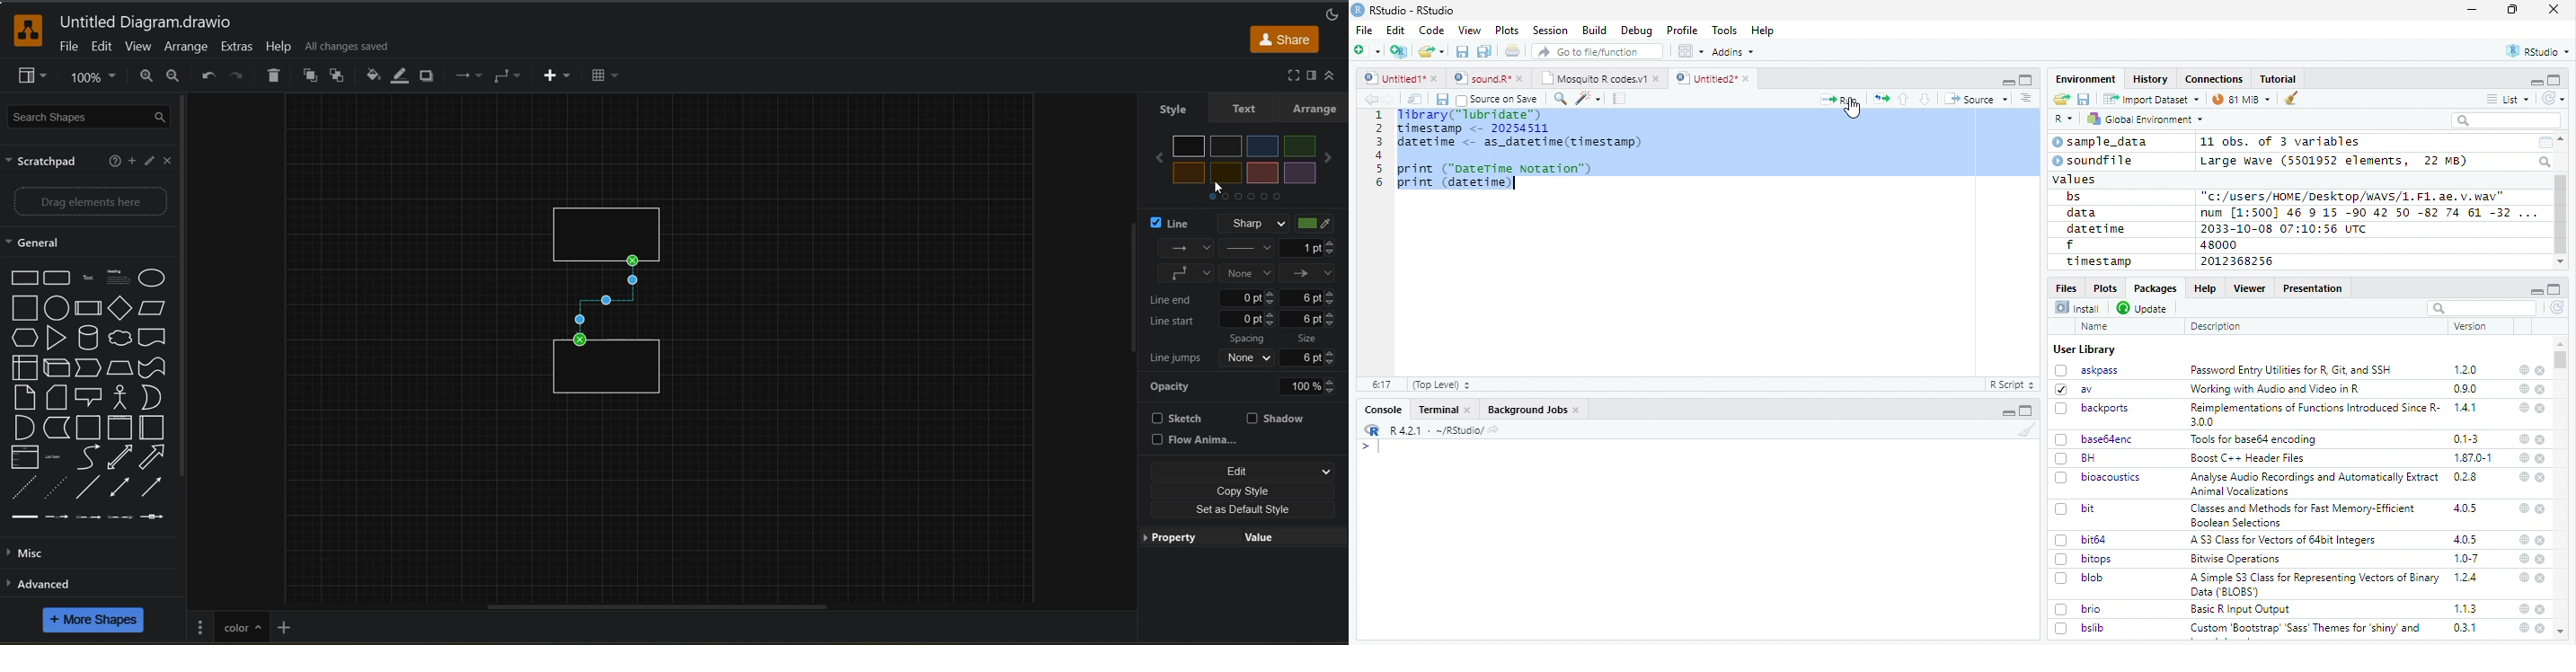  Describe the element at coordinates (1430, 52) in the screenshot. I see `open an existing file` at that location.